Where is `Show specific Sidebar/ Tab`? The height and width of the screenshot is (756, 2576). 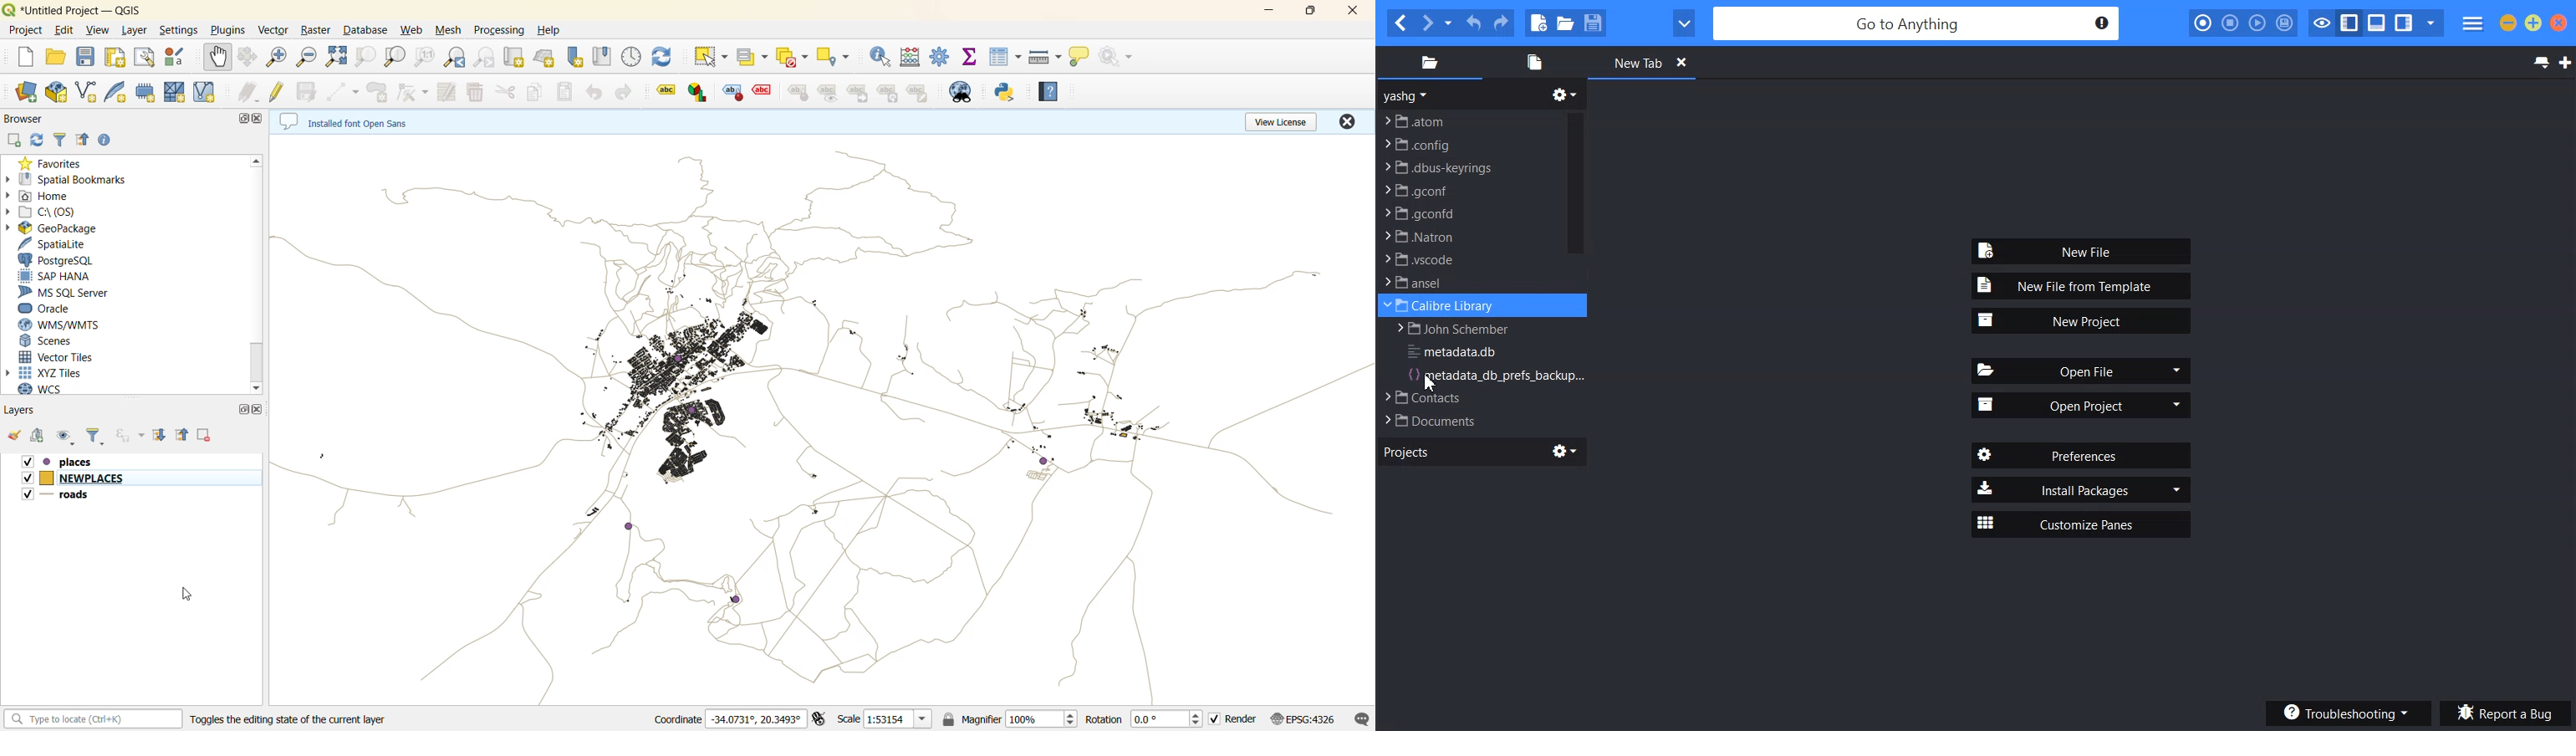 Show specific Sidebar/ Tab is located at coordinates (2431, 23).